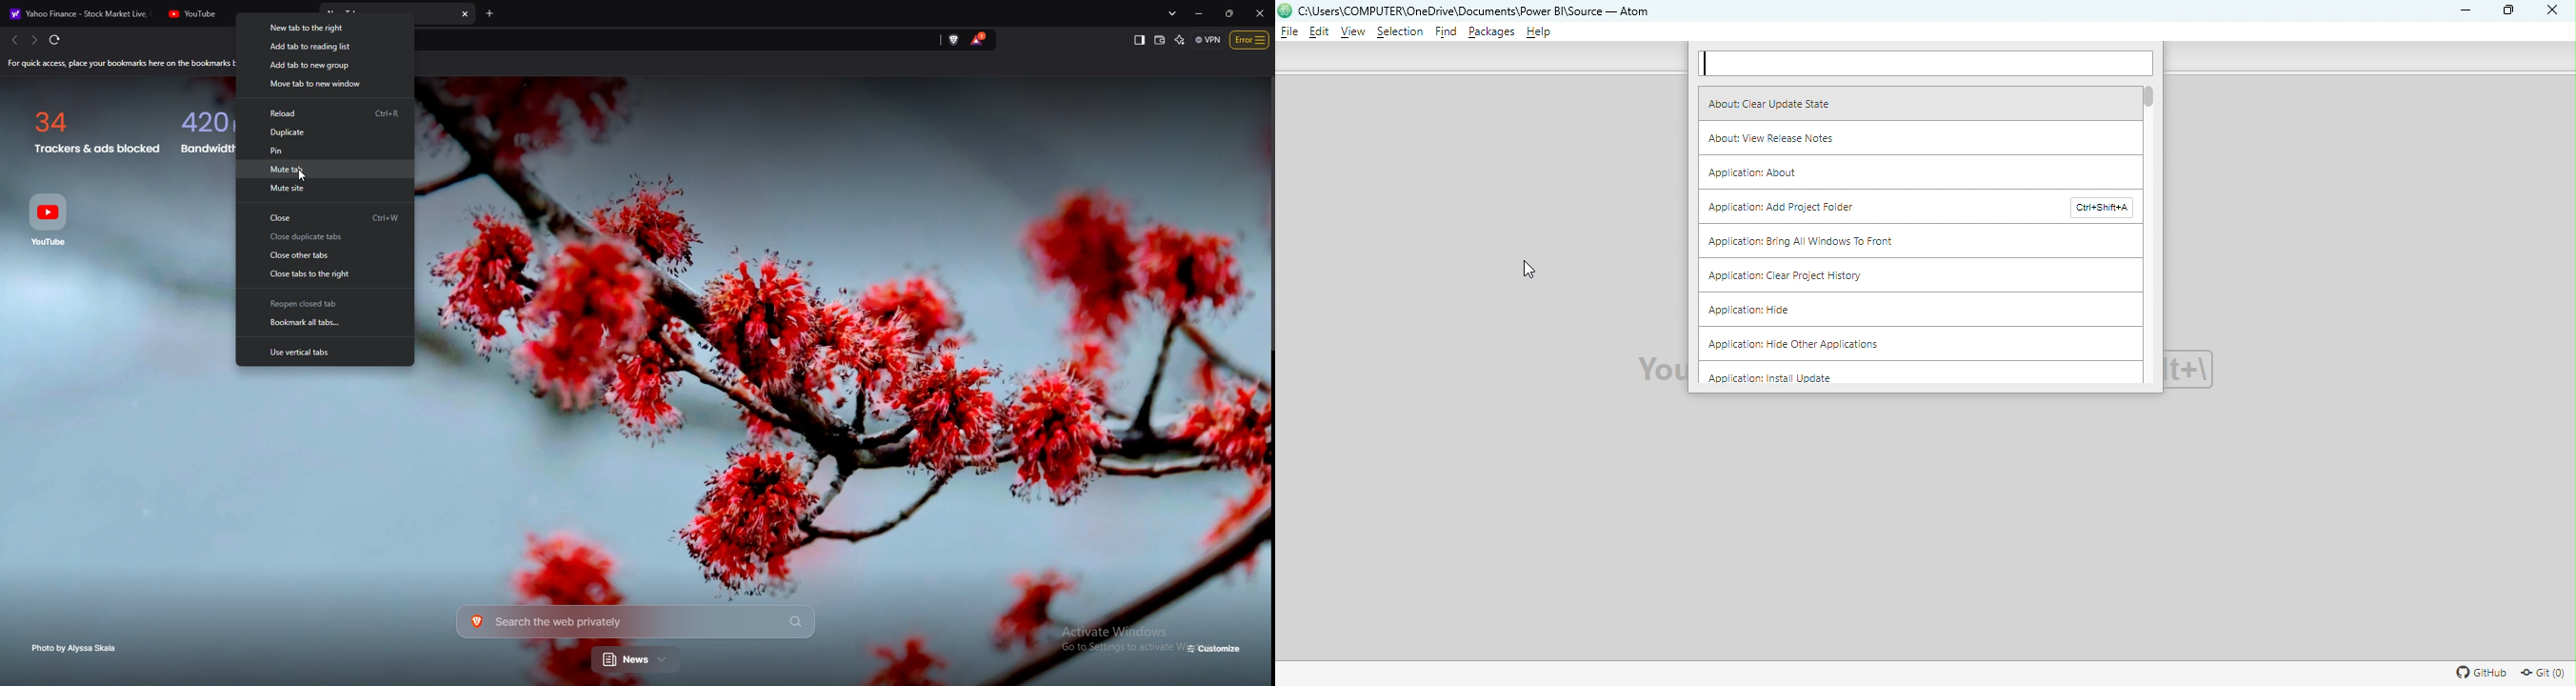 The width and height of the screenshot is (2576, 700). I want to click on mute tab, so click(322, 168).